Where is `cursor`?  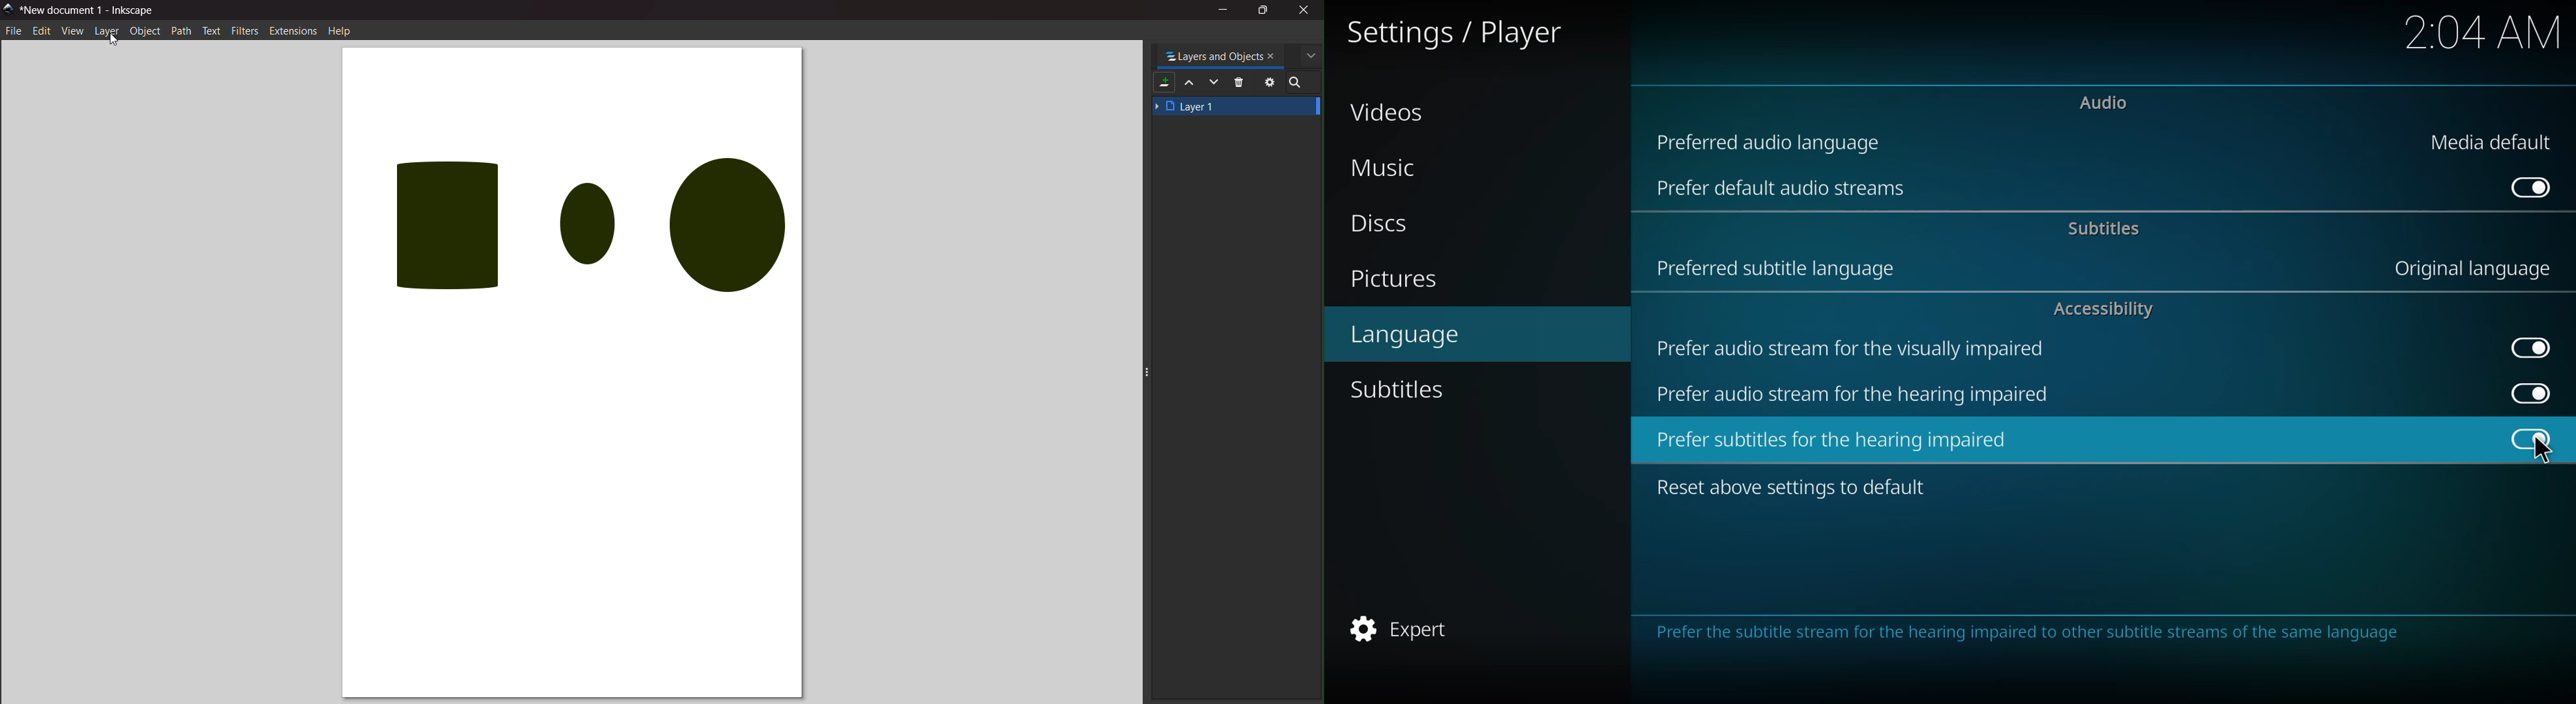
cursor is located at coordinates (2543, 450).